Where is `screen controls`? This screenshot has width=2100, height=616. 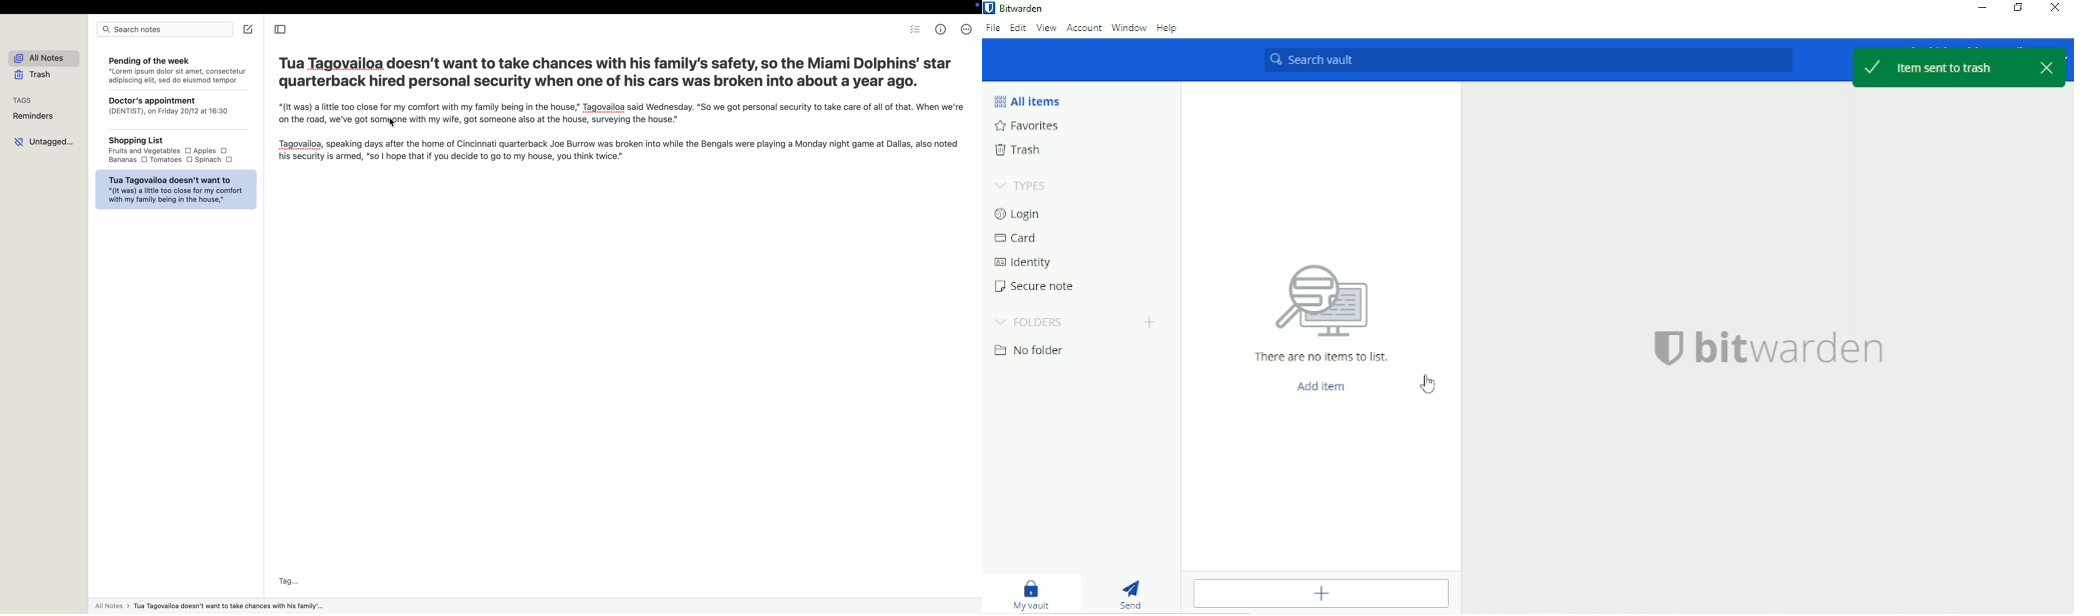
screen controls is located at coordinates (976, 6).